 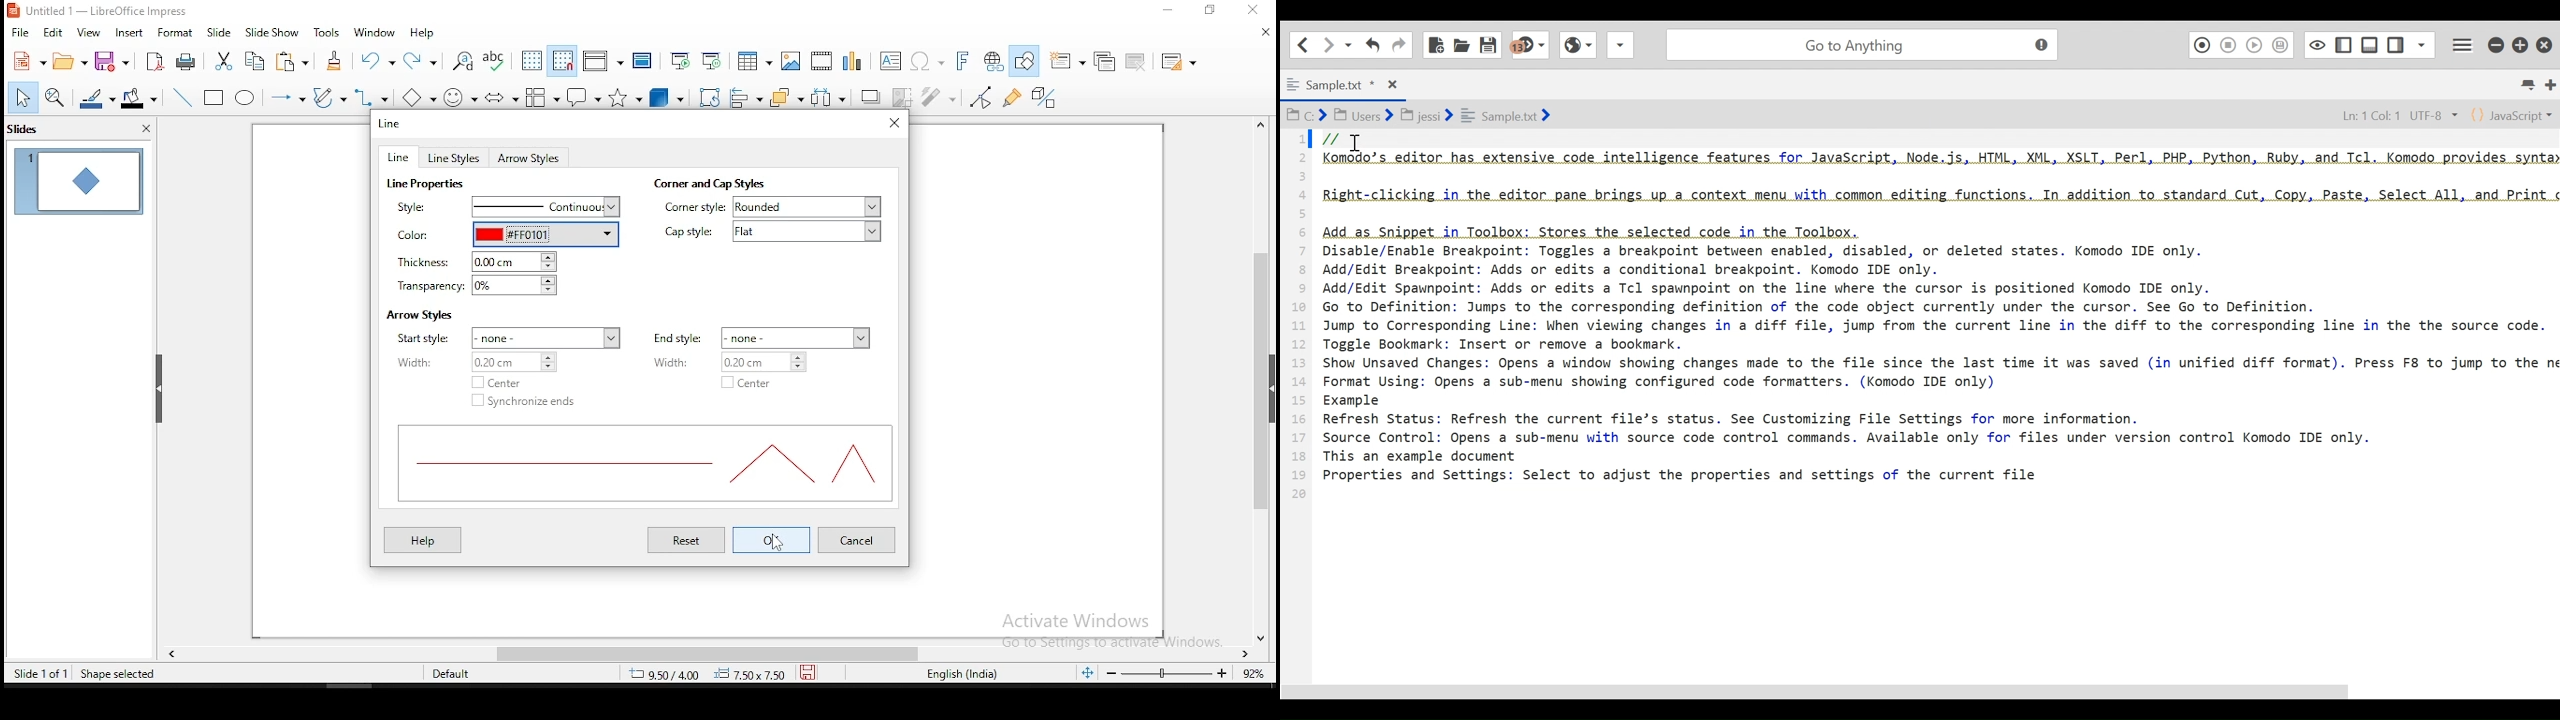 What do you see at coordinates (1255, 31) in the screenshot?
I see `close` at bounding box center [1255, 31].